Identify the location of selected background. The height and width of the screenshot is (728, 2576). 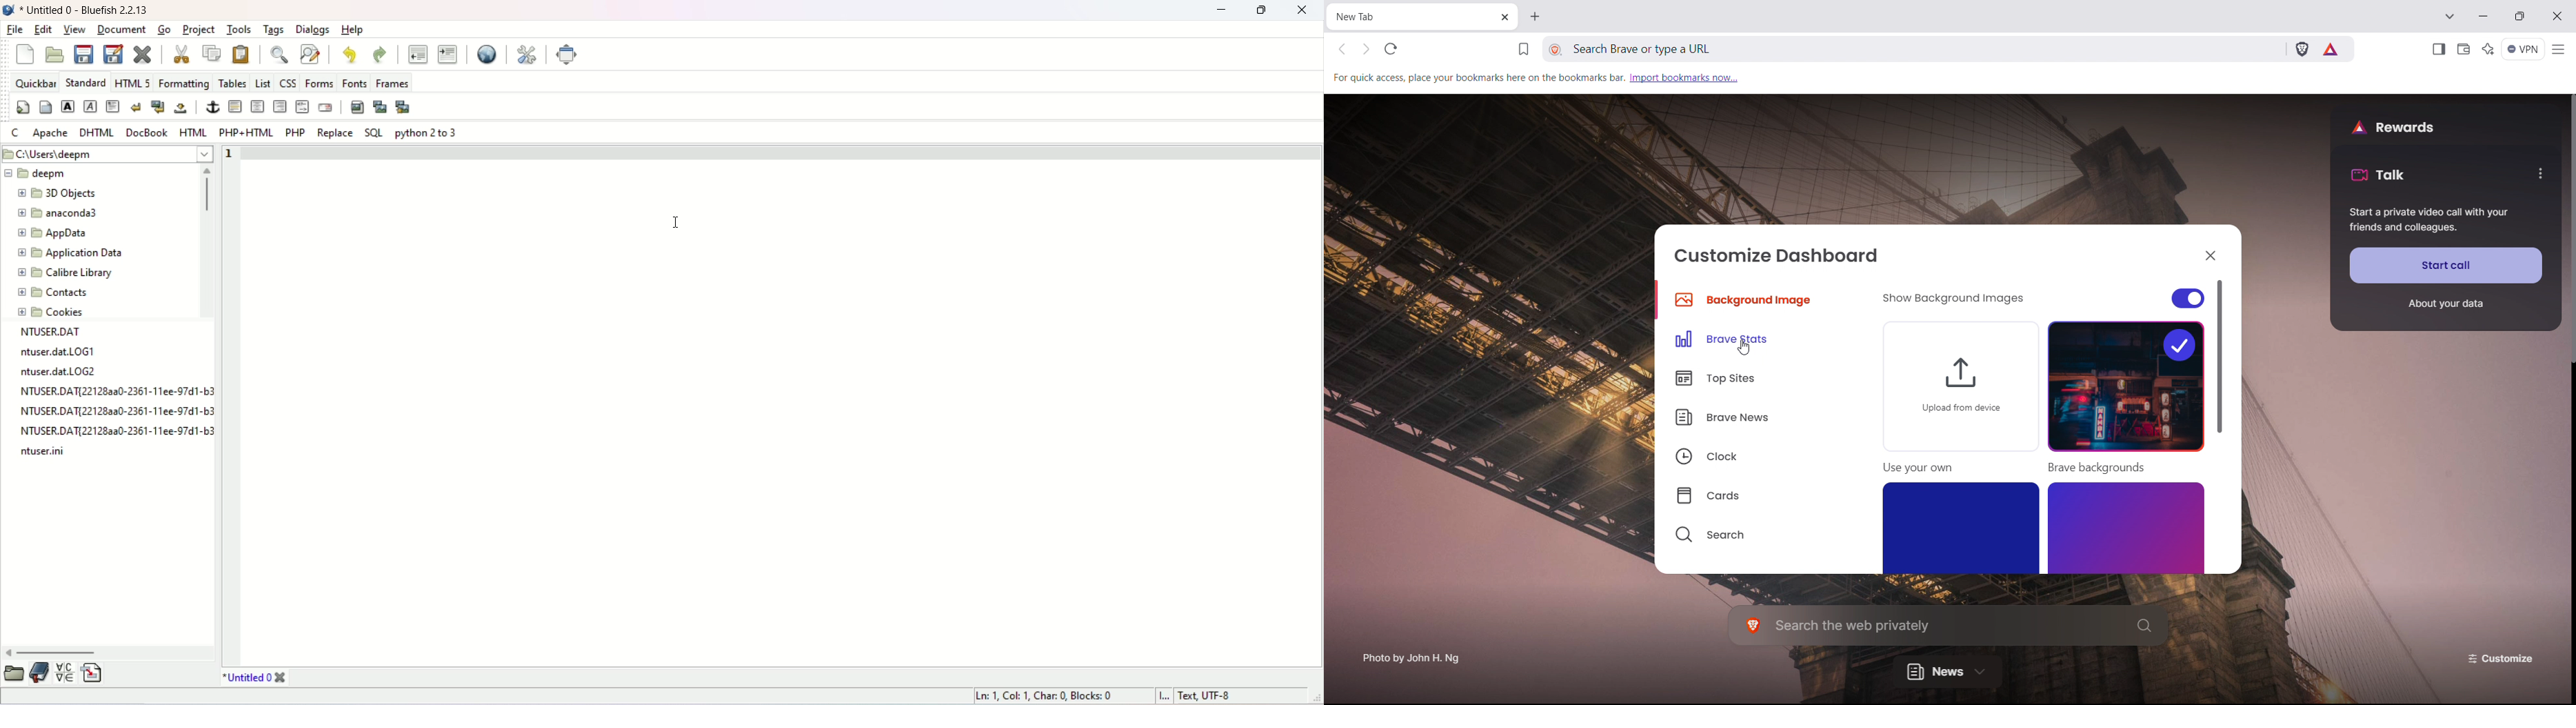
(2126, 386).